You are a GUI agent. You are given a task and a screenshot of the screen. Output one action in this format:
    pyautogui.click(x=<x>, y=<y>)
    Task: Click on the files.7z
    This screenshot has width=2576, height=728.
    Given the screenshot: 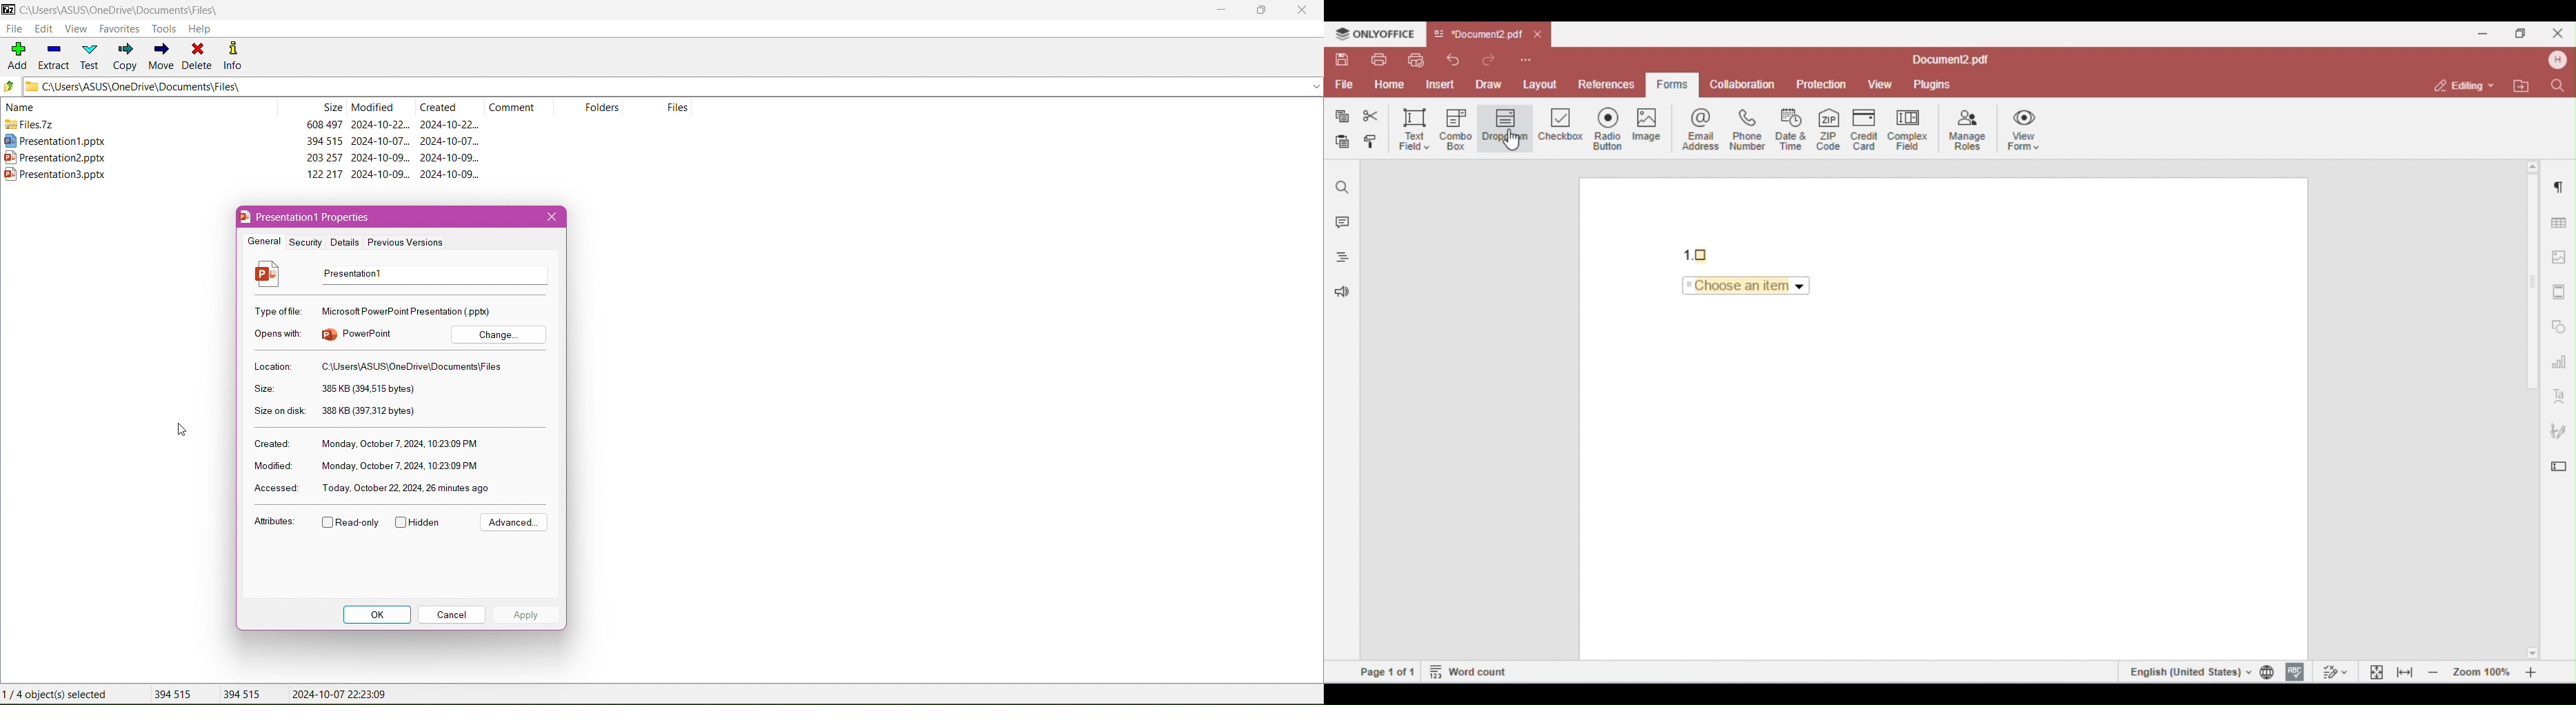 What is the action you would take?
    pyautogui.click(x=29, y=124)
    